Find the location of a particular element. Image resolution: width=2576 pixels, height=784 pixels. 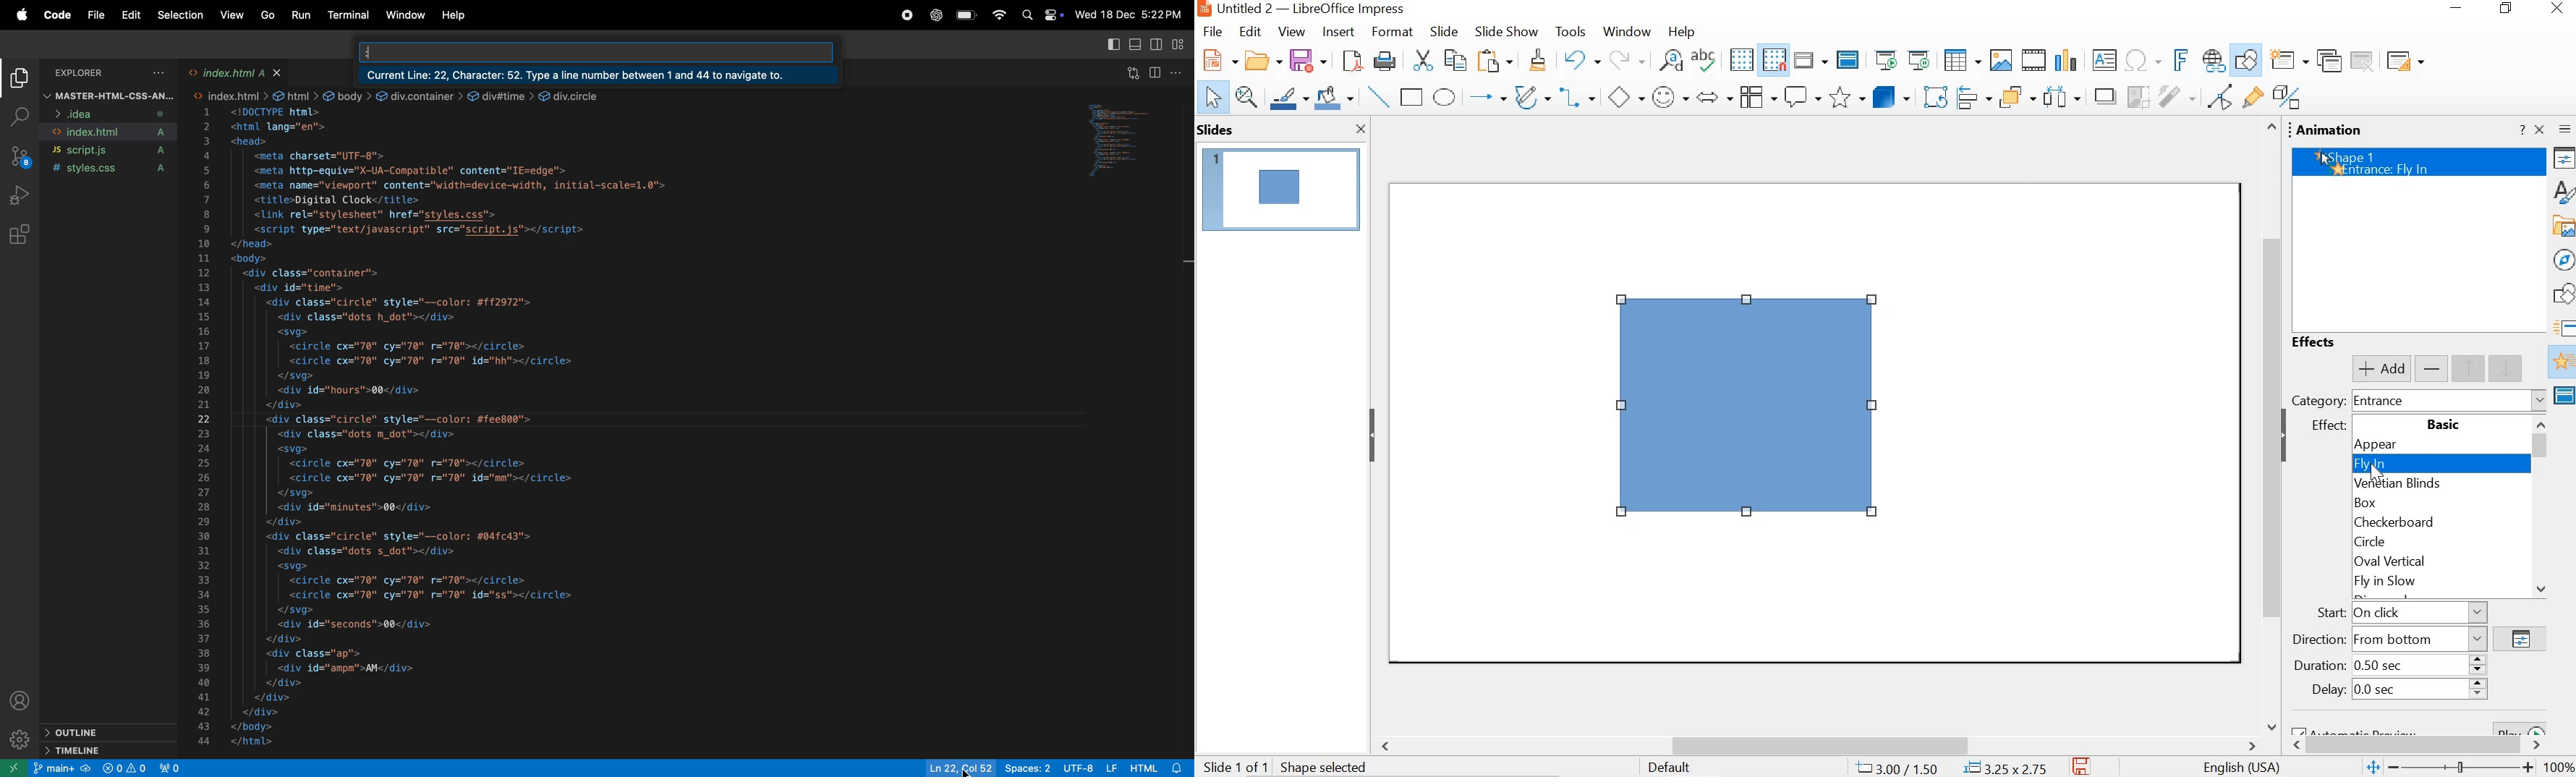

move up effects is located at coordinates (2491, 368).